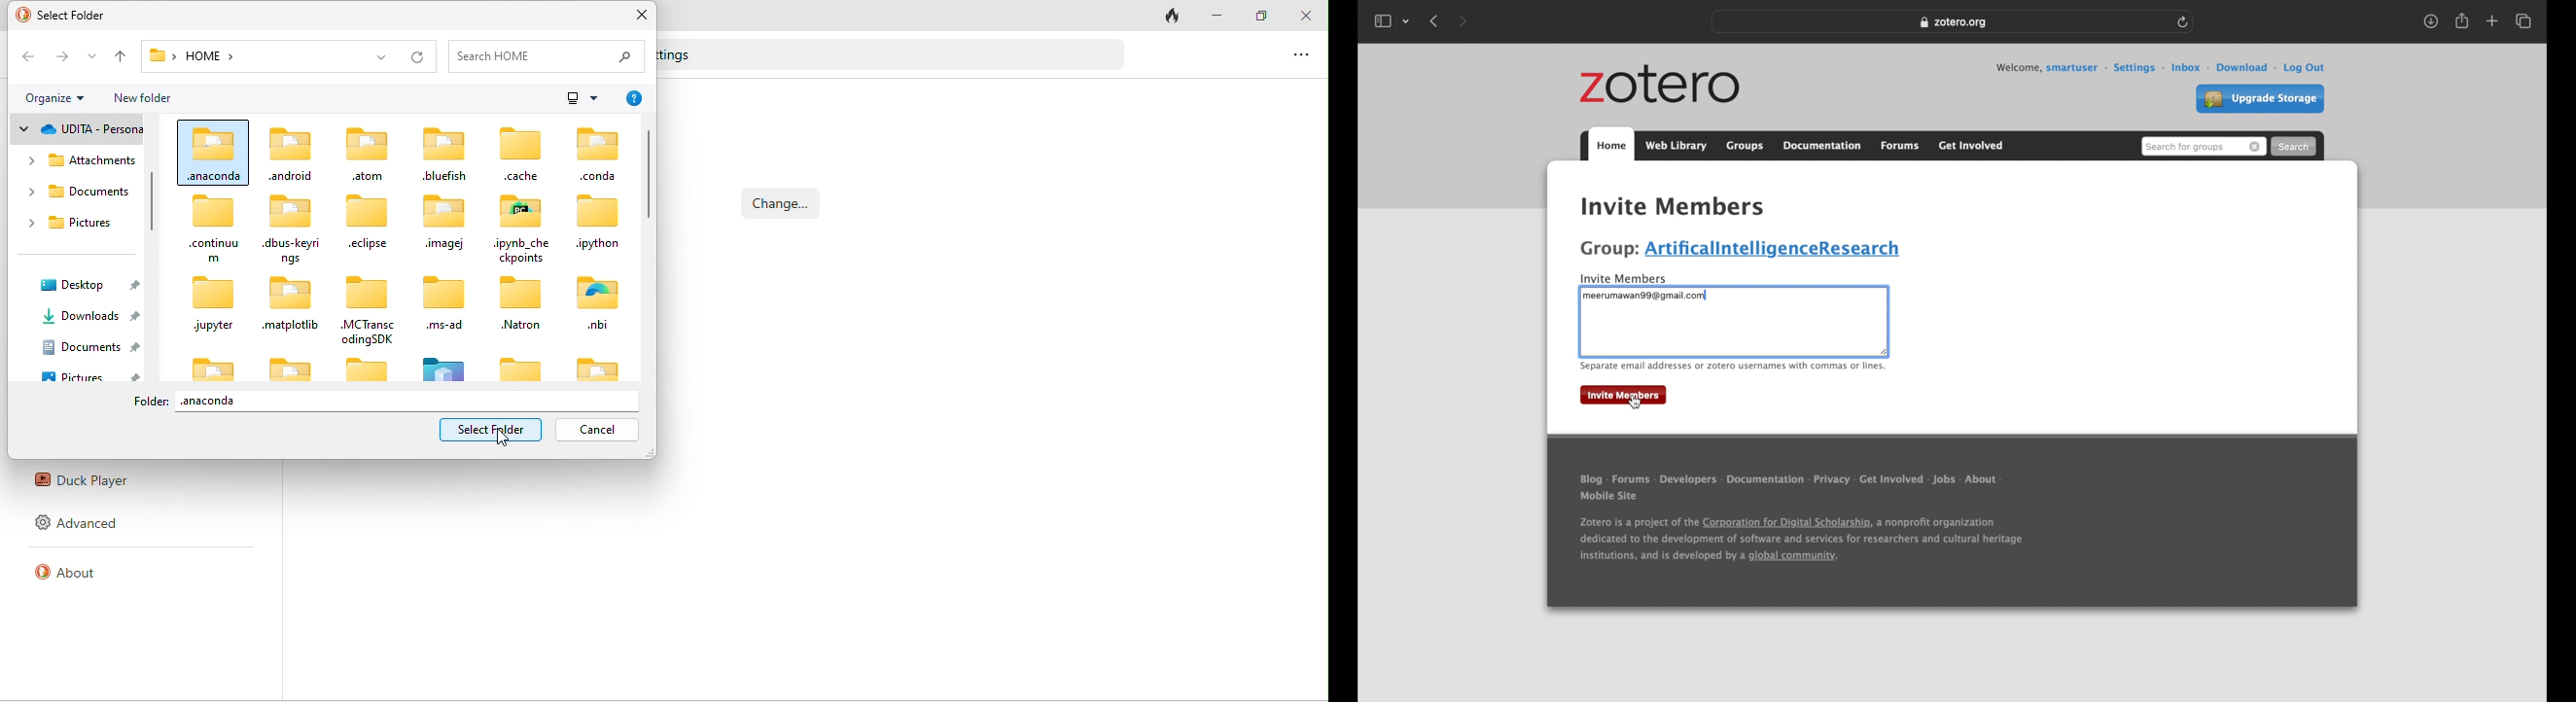 The width and height of the screenshot is (2576, 728). I want to click on show tab overview, so click(2525, 21).